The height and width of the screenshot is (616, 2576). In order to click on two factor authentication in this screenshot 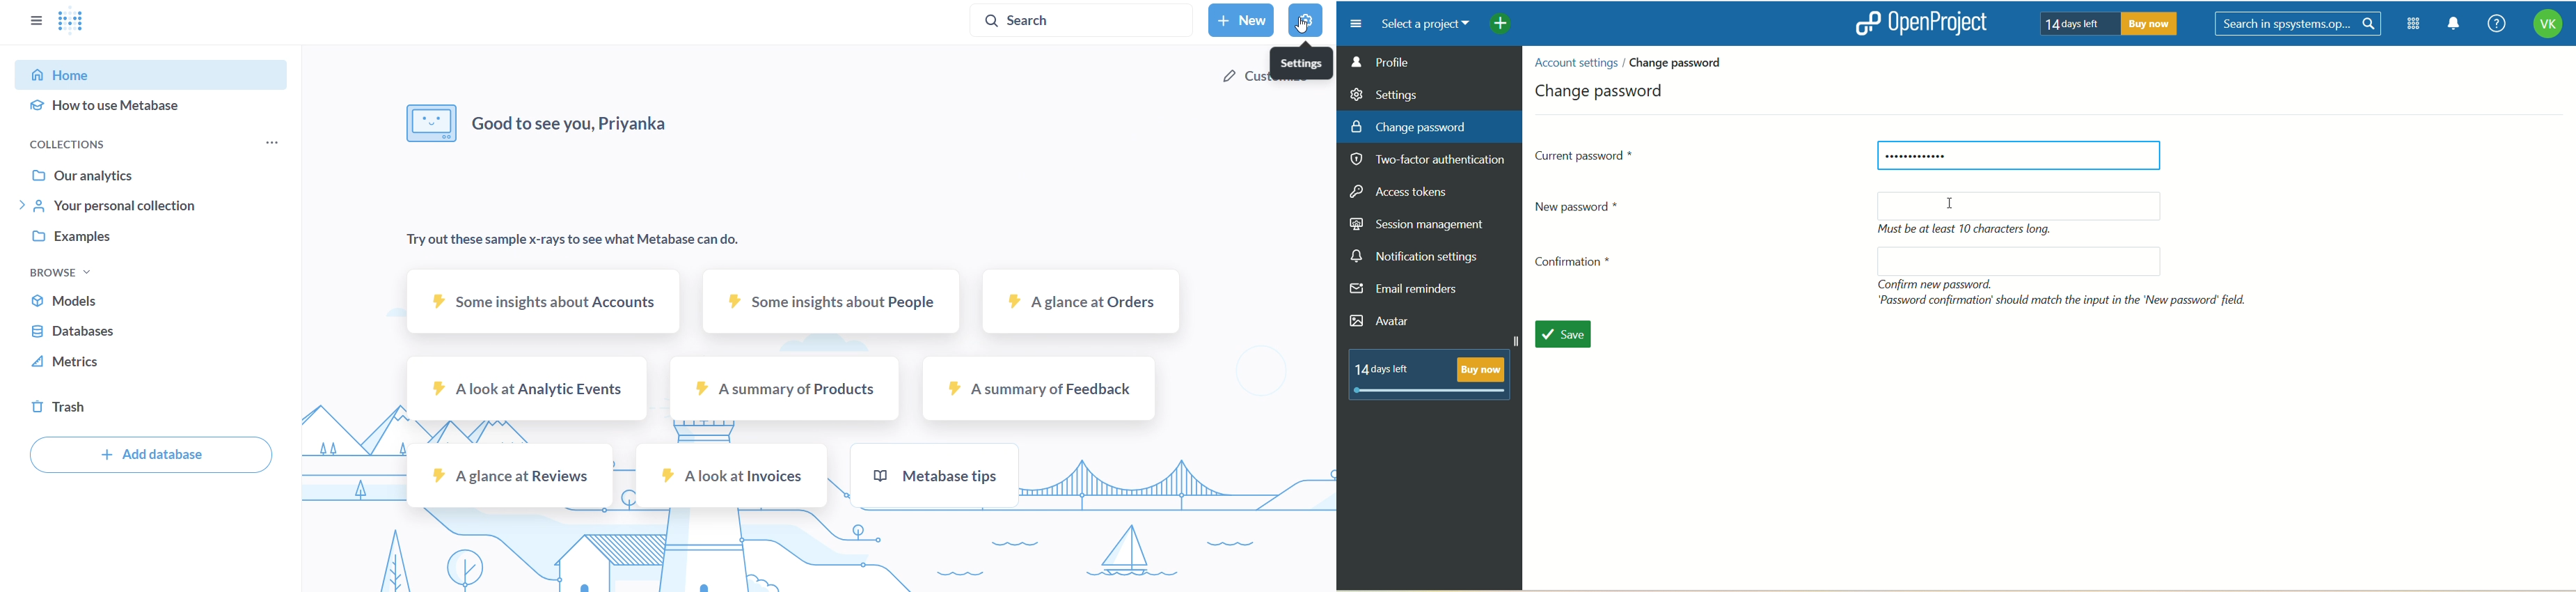, I will do `click(1433, 161)`.